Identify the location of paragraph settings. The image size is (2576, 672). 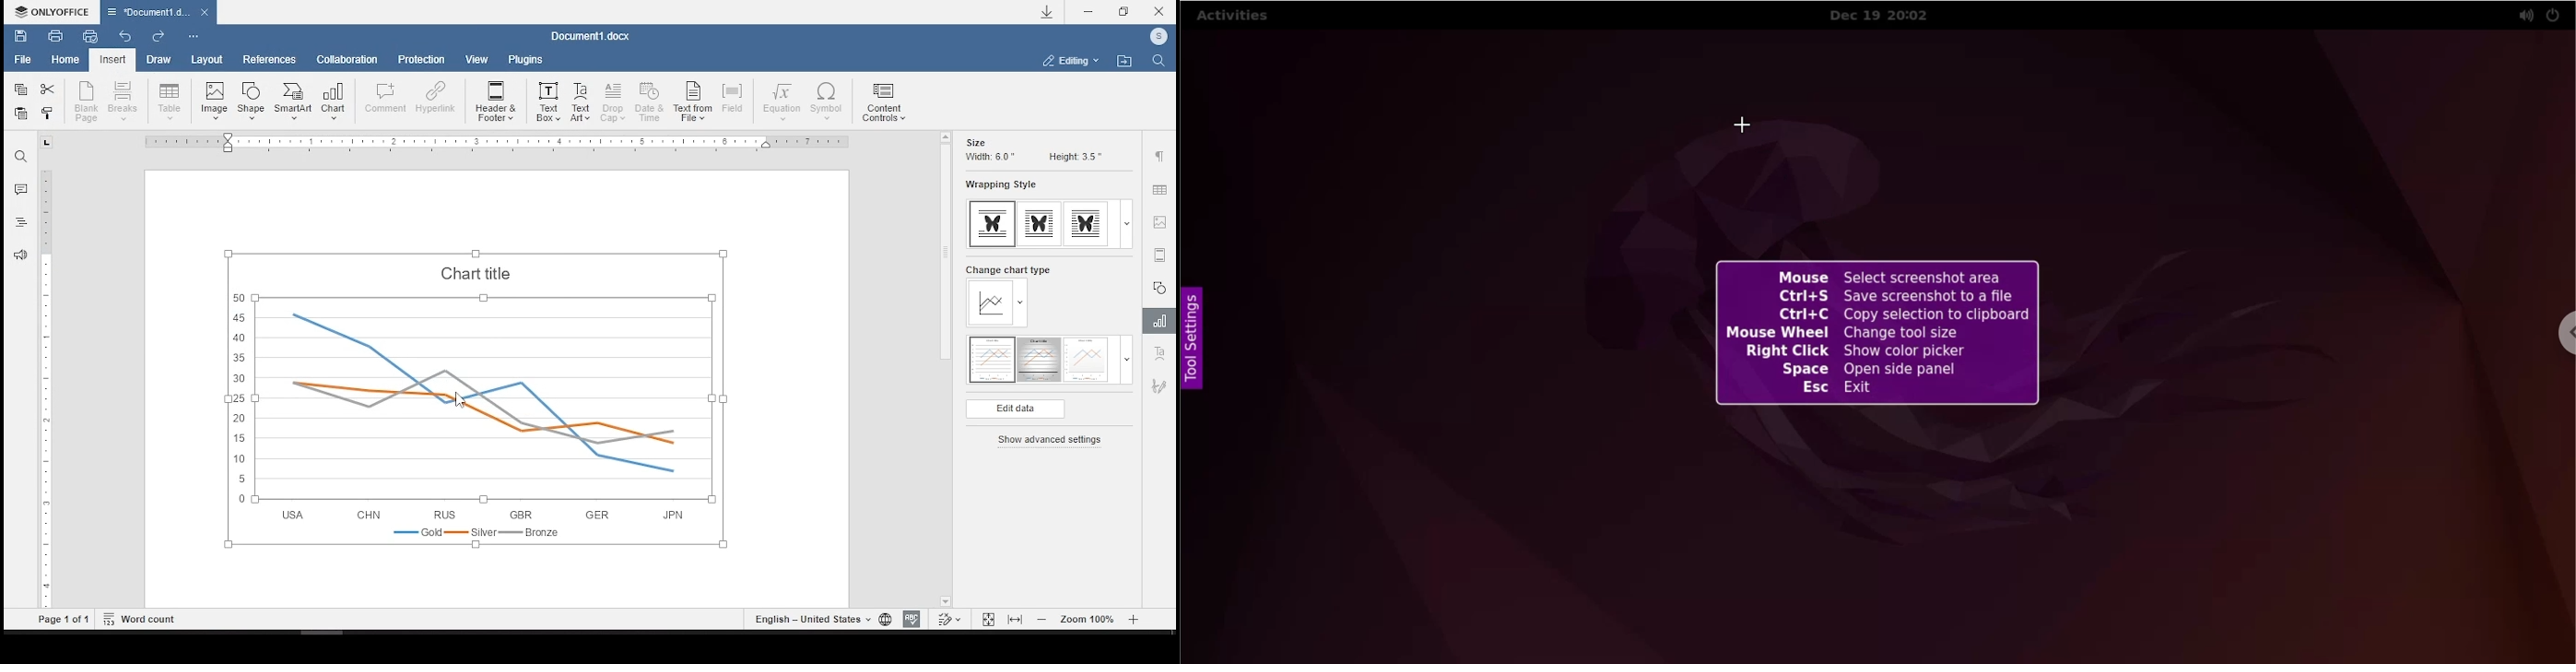
(1160, 159).